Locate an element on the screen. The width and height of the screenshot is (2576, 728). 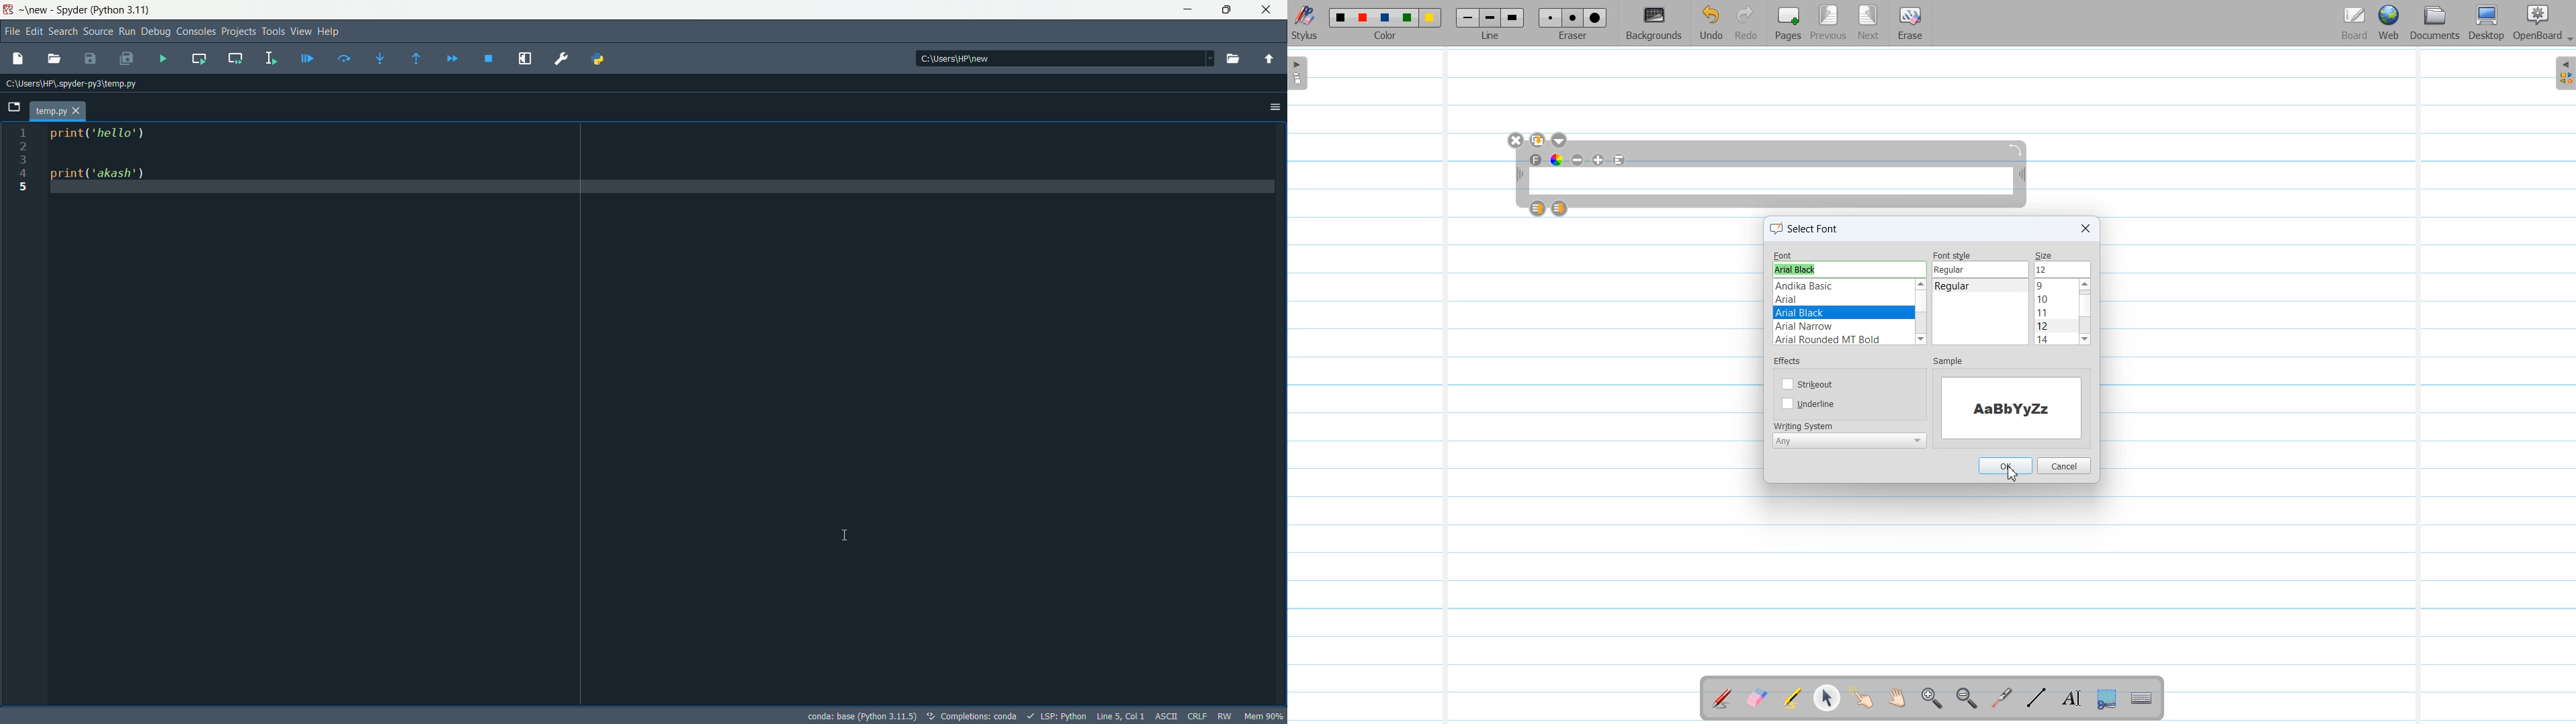
file menu is located at coordinates (11, 32).